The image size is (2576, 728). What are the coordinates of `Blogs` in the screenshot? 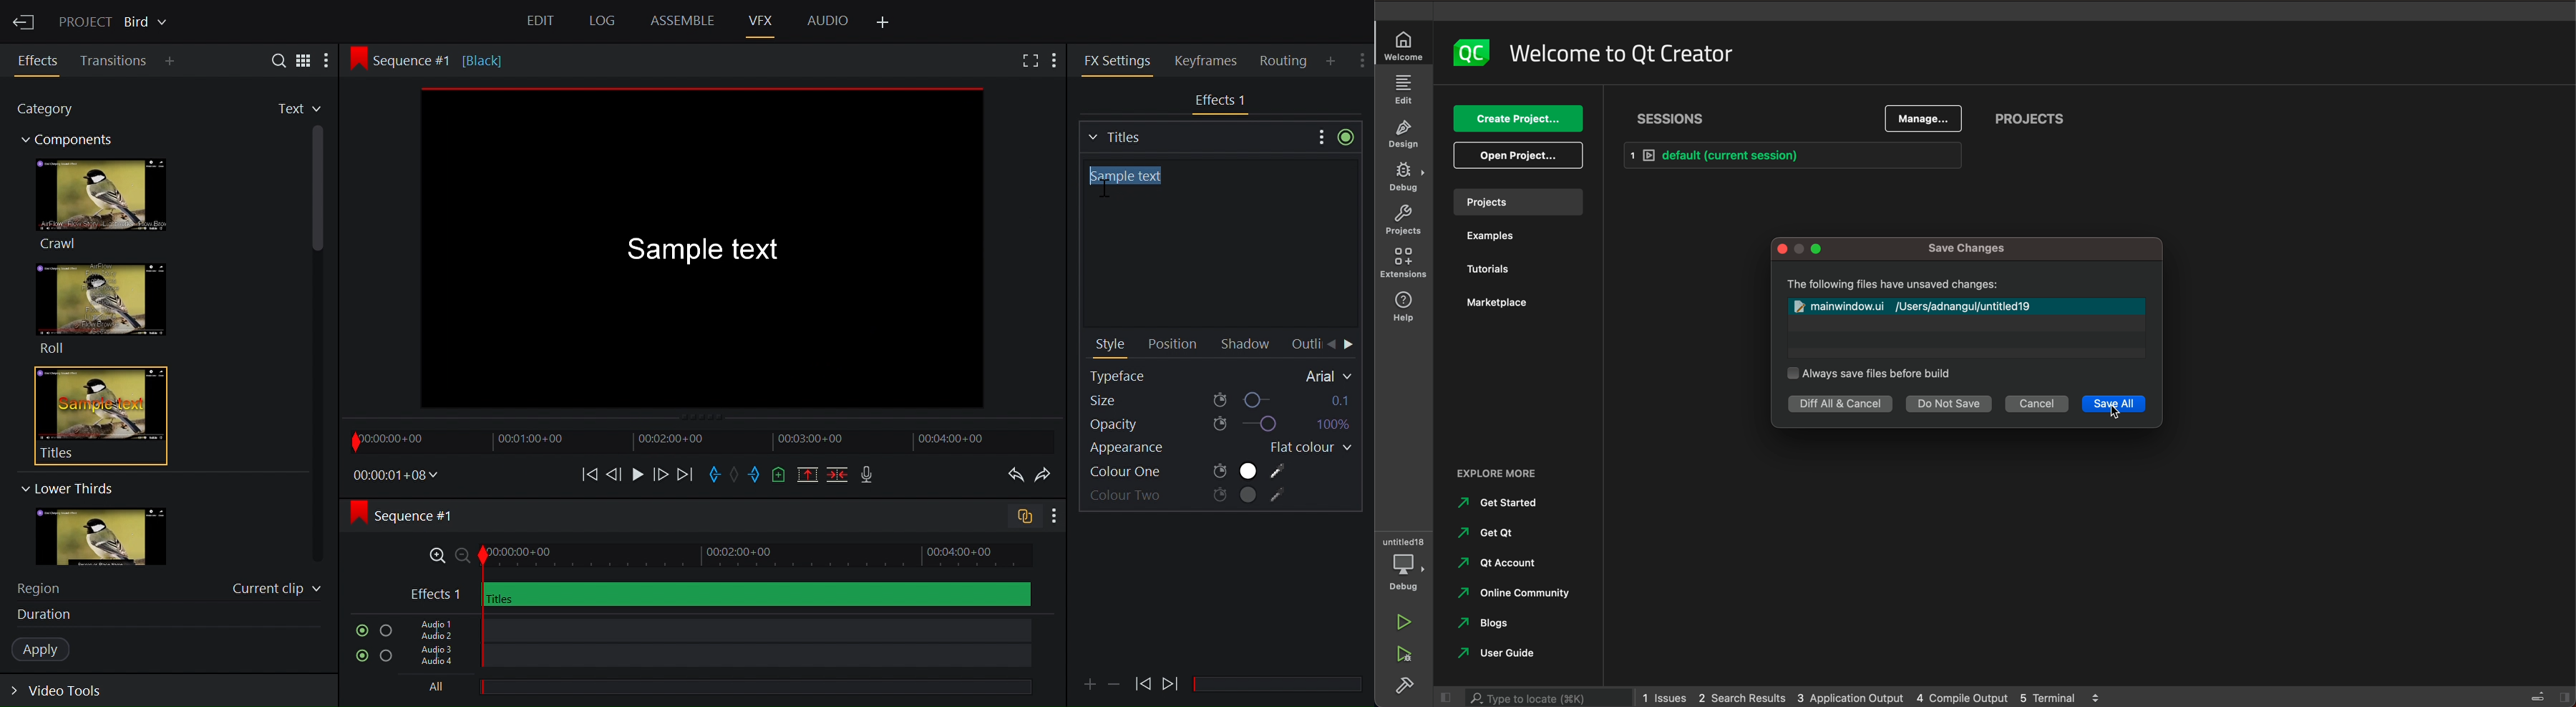 It's located at (1488, 623).